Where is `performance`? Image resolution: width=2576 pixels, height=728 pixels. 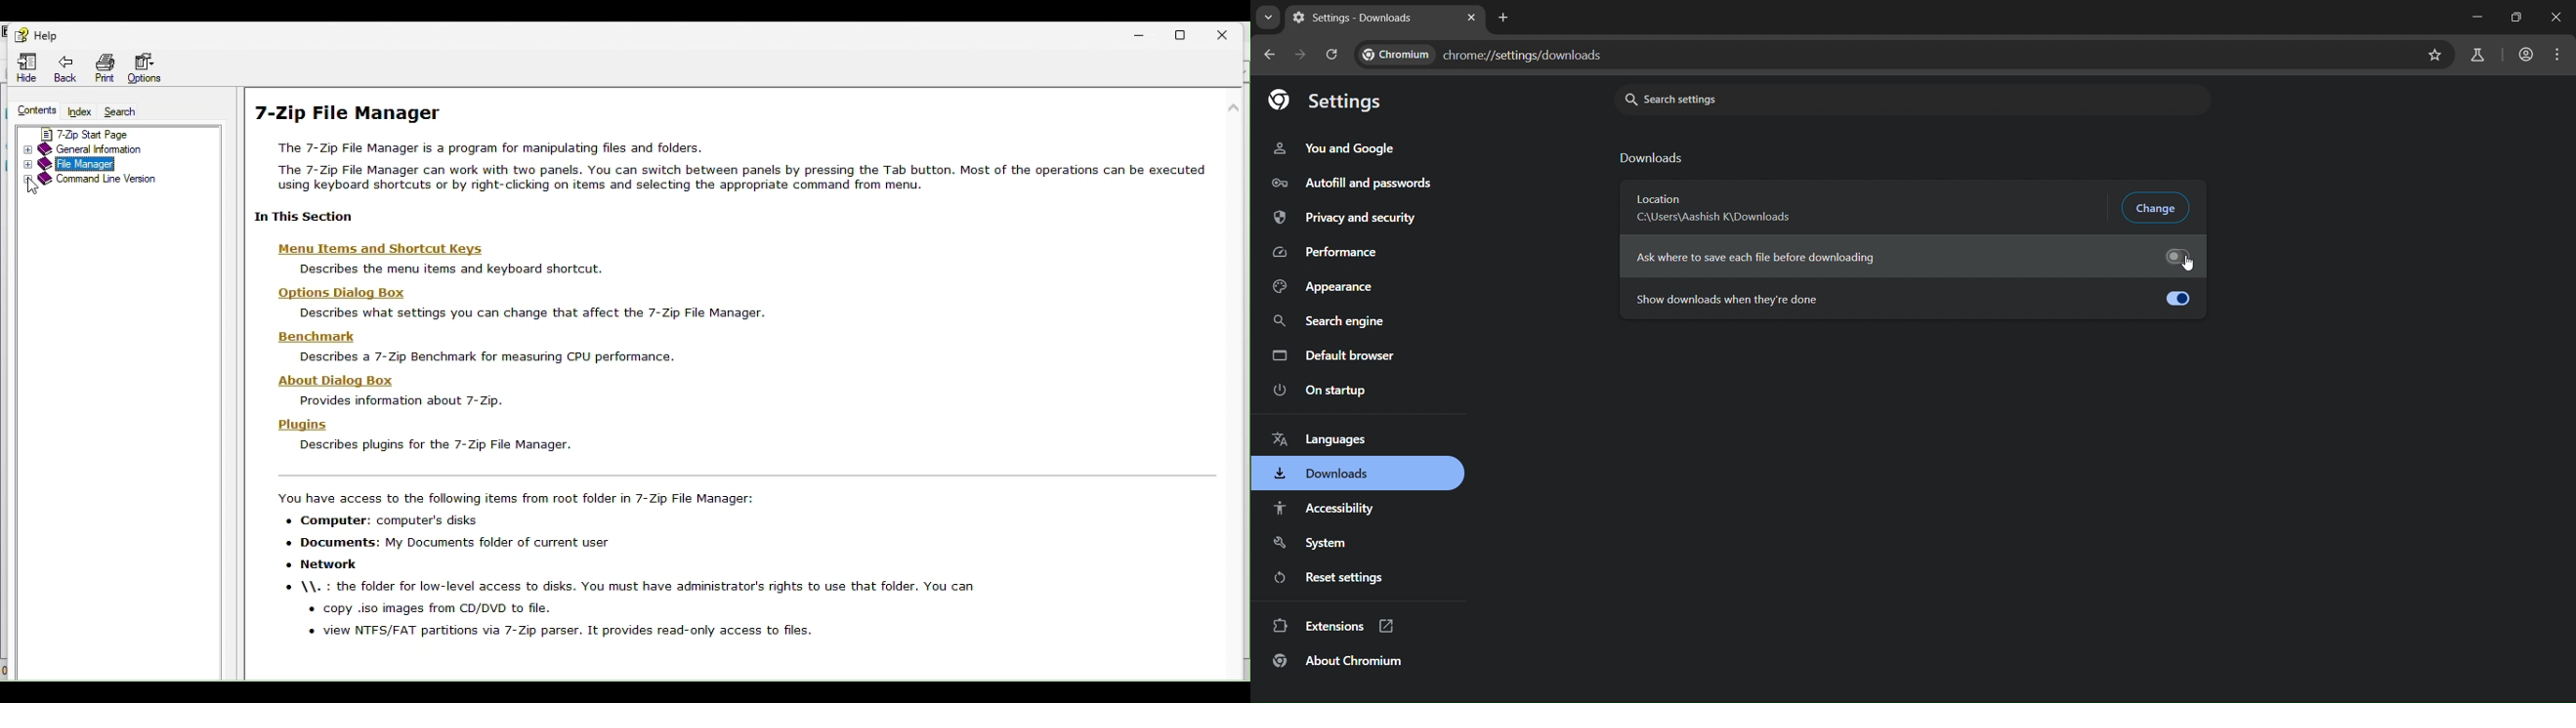 performance is located at coordinates (1324, 253).